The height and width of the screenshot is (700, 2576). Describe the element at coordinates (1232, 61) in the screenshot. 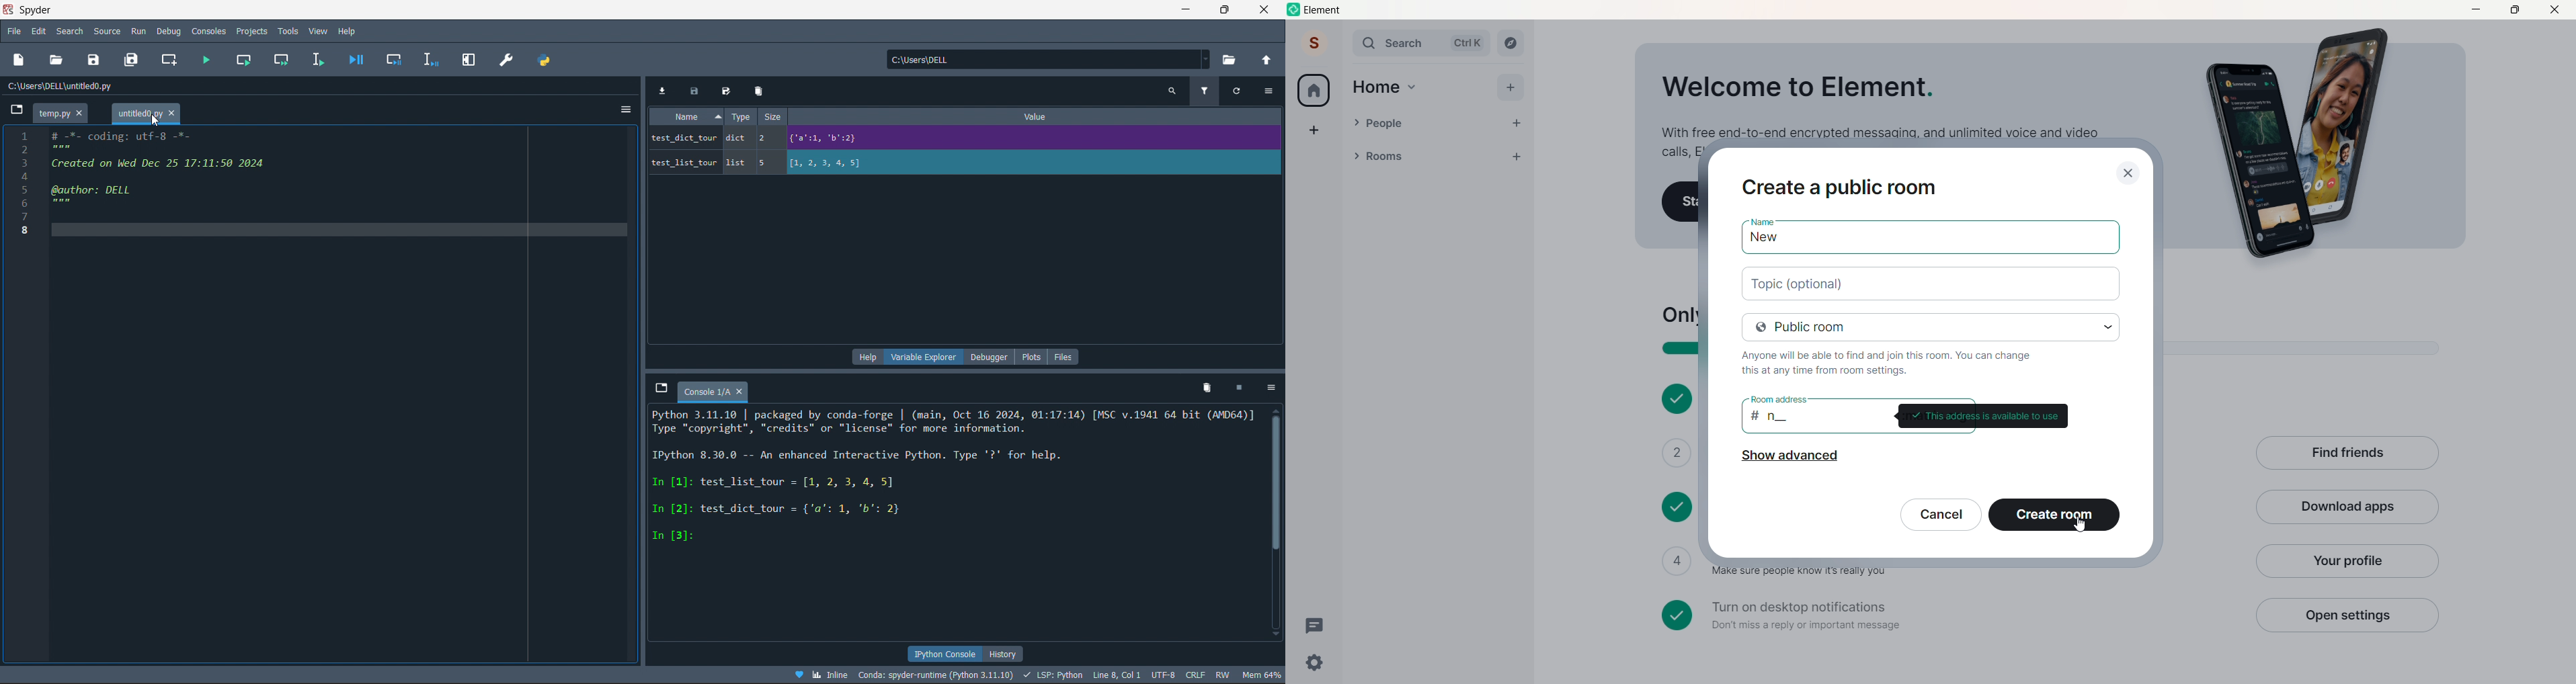

I see `browse directory` at that location.